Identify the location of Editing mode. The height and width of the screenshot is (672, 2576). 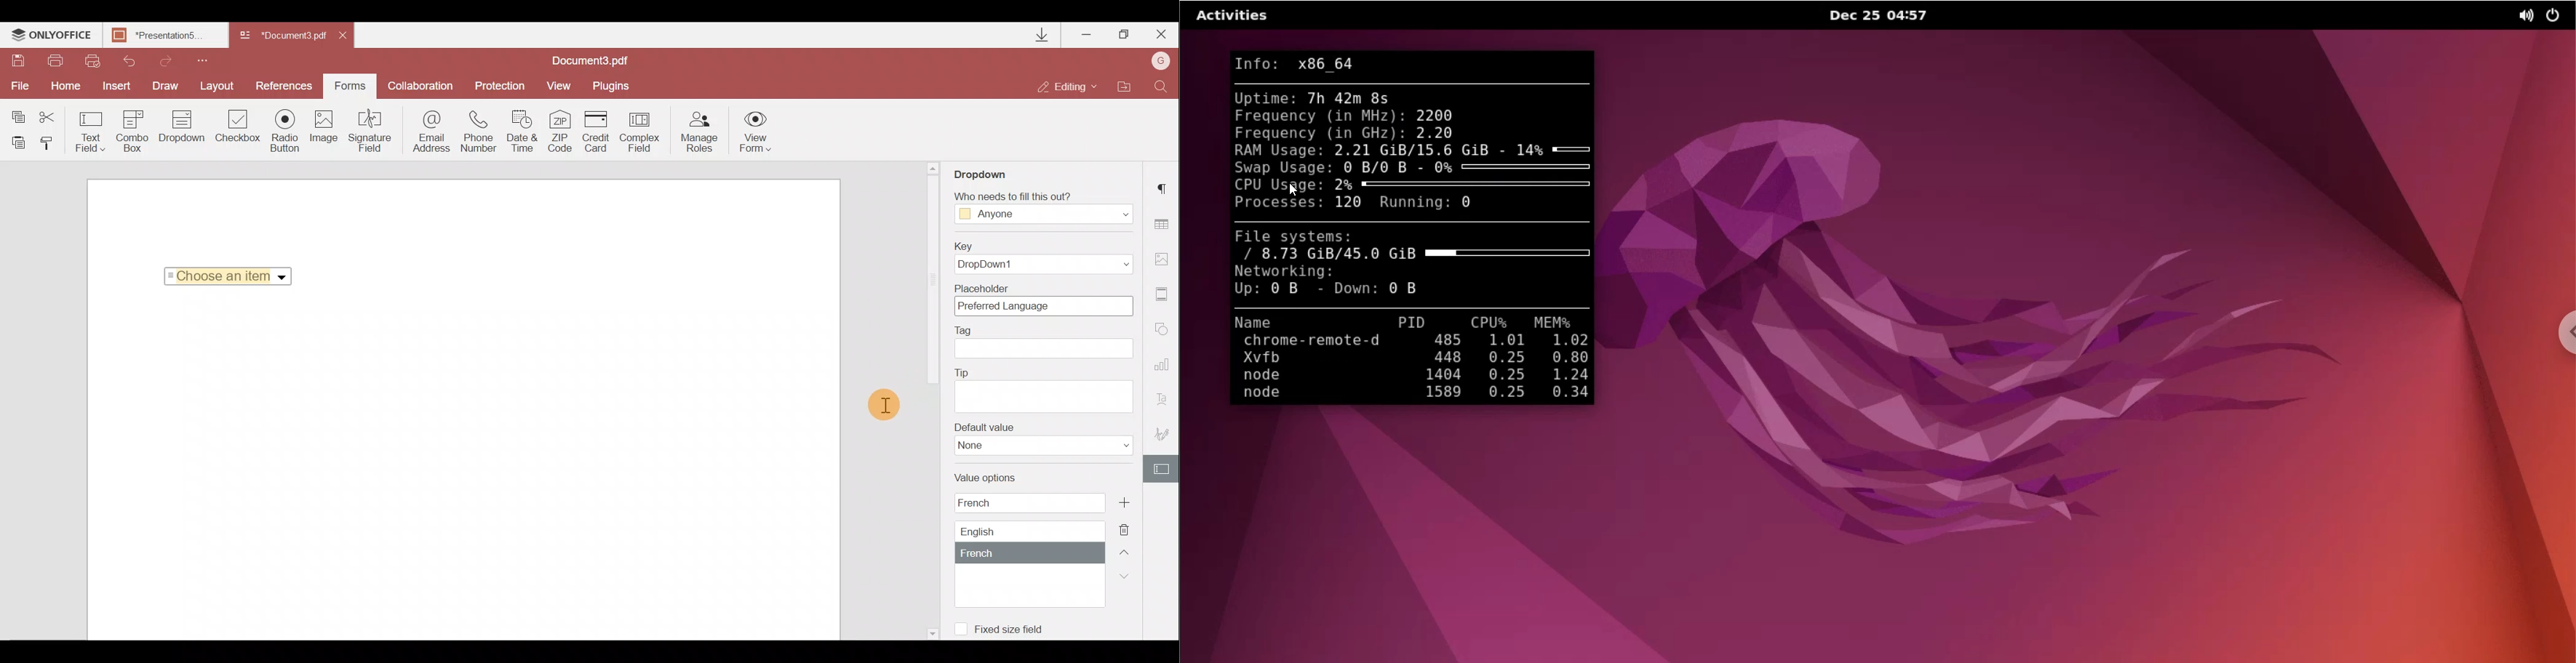
(1068, 86).